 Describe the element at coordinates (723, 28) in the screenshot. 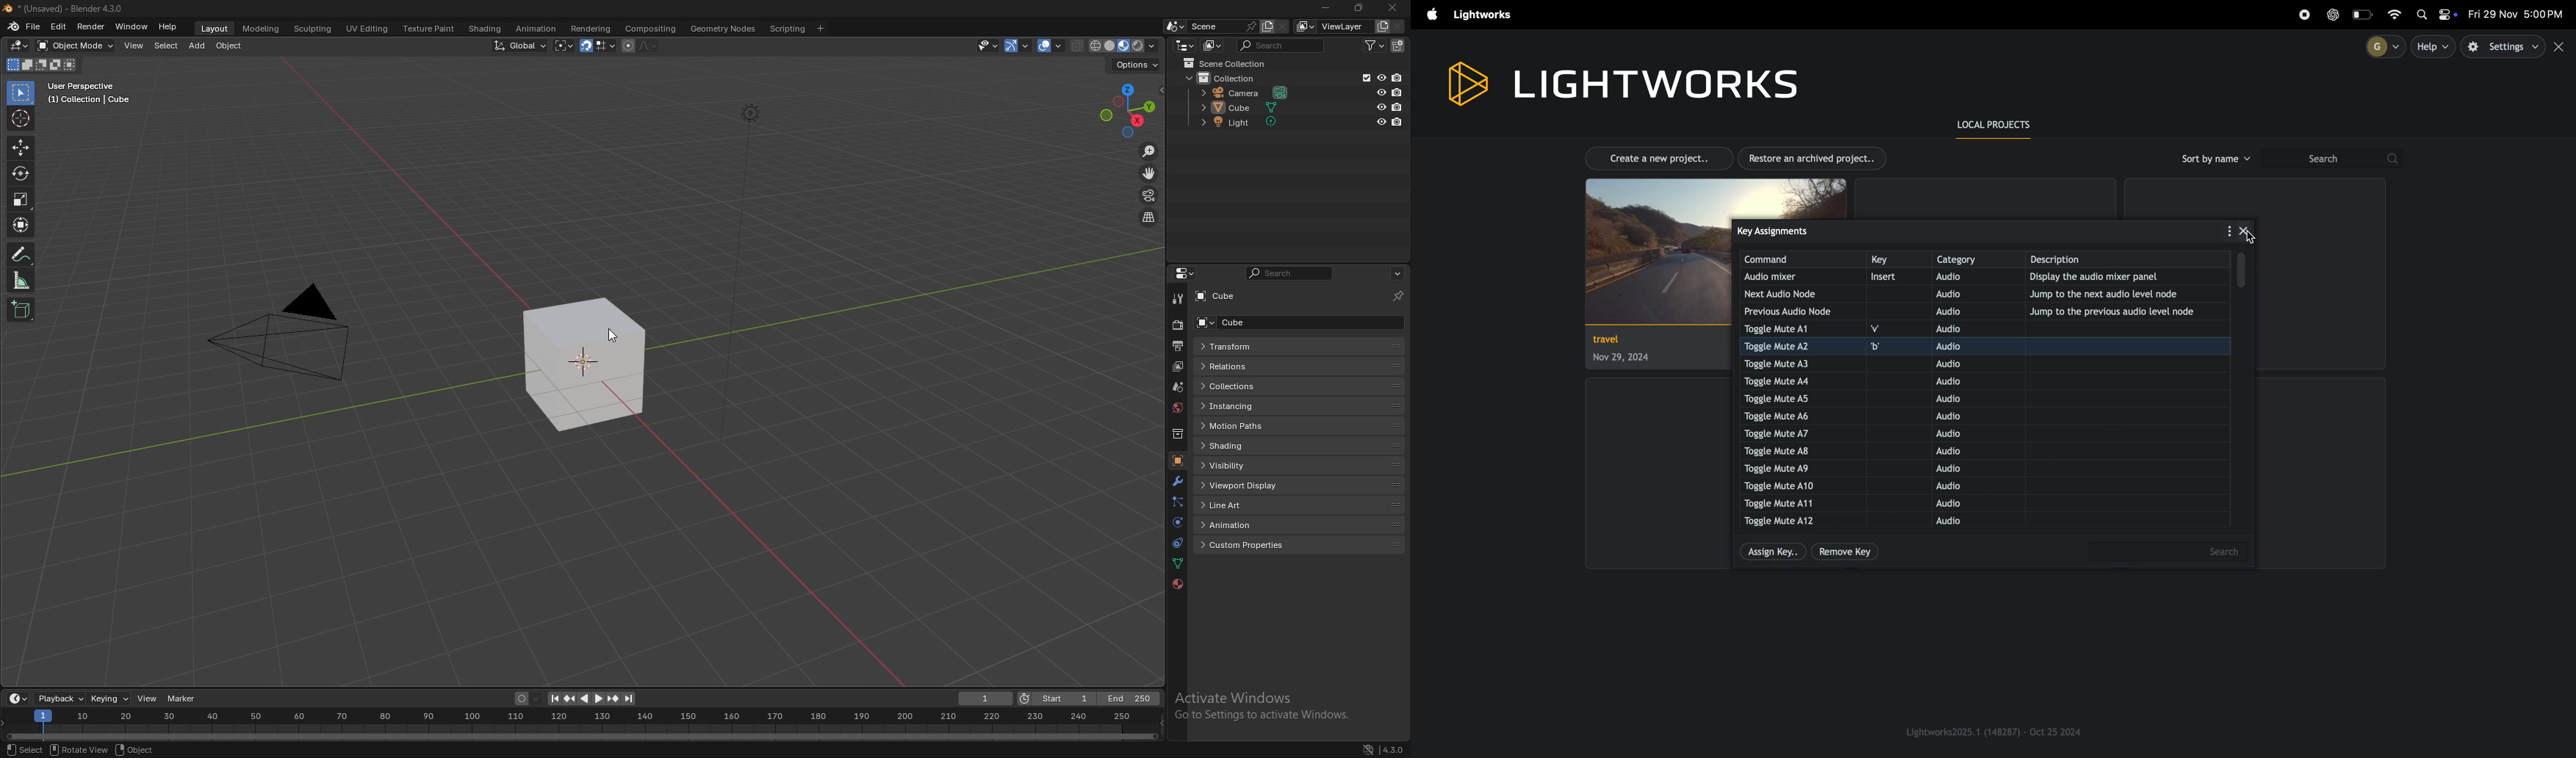

I see `geometry nodes` at that location.